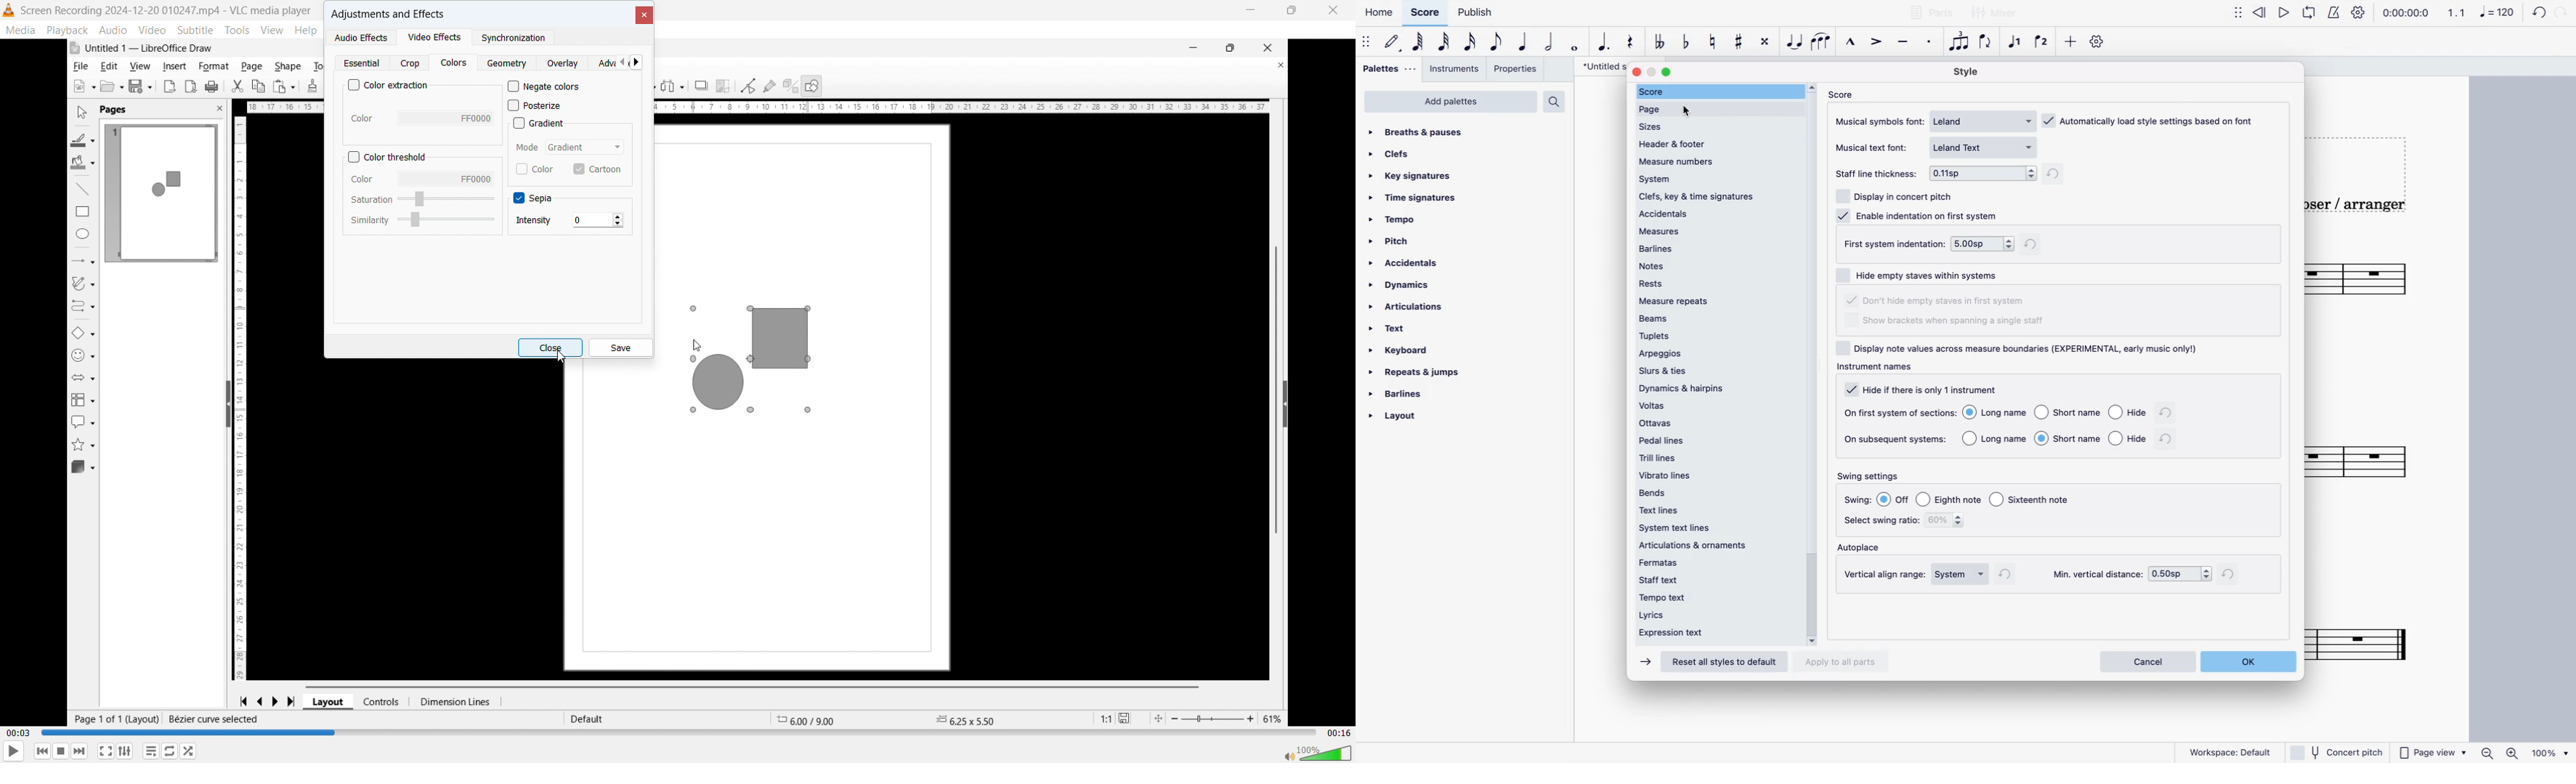 The width and height of the screenshot is (2576, 784). What do you see at coordinates (1450, 102) in the screenshot?
I see `add palettes` at bounding box center [1450, 102].